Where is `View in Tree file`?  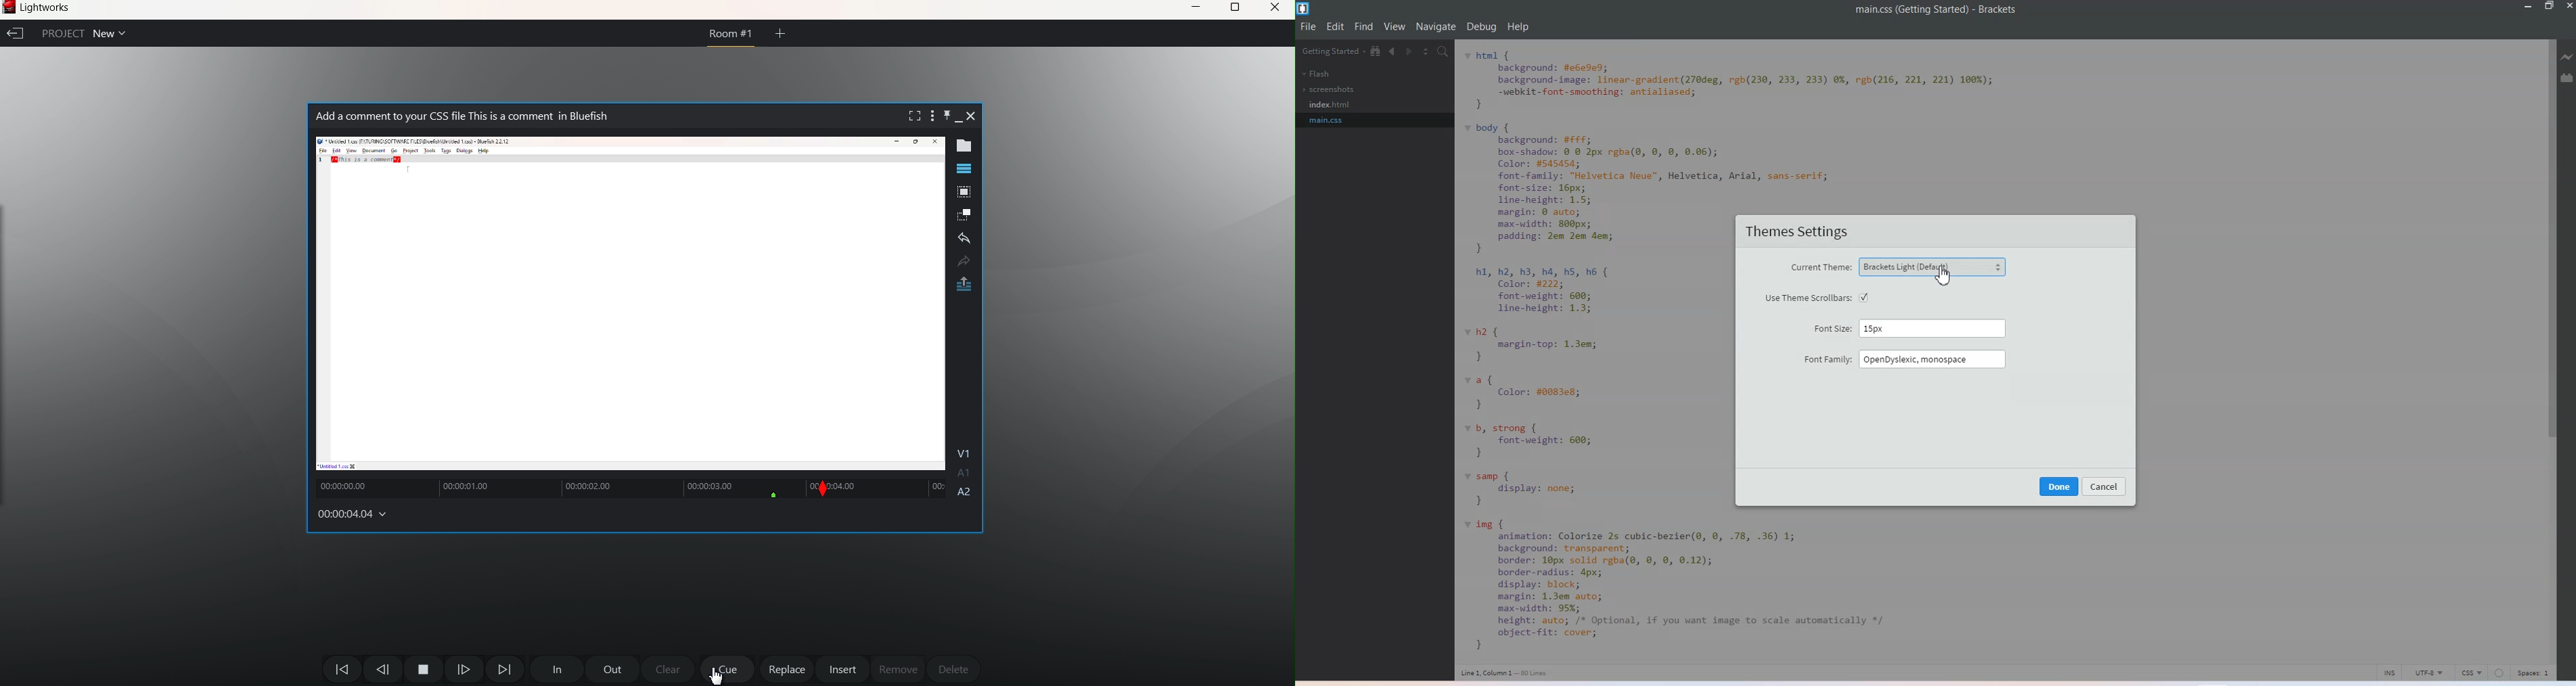 View in Tree file is located at coordinates (1377, 51).